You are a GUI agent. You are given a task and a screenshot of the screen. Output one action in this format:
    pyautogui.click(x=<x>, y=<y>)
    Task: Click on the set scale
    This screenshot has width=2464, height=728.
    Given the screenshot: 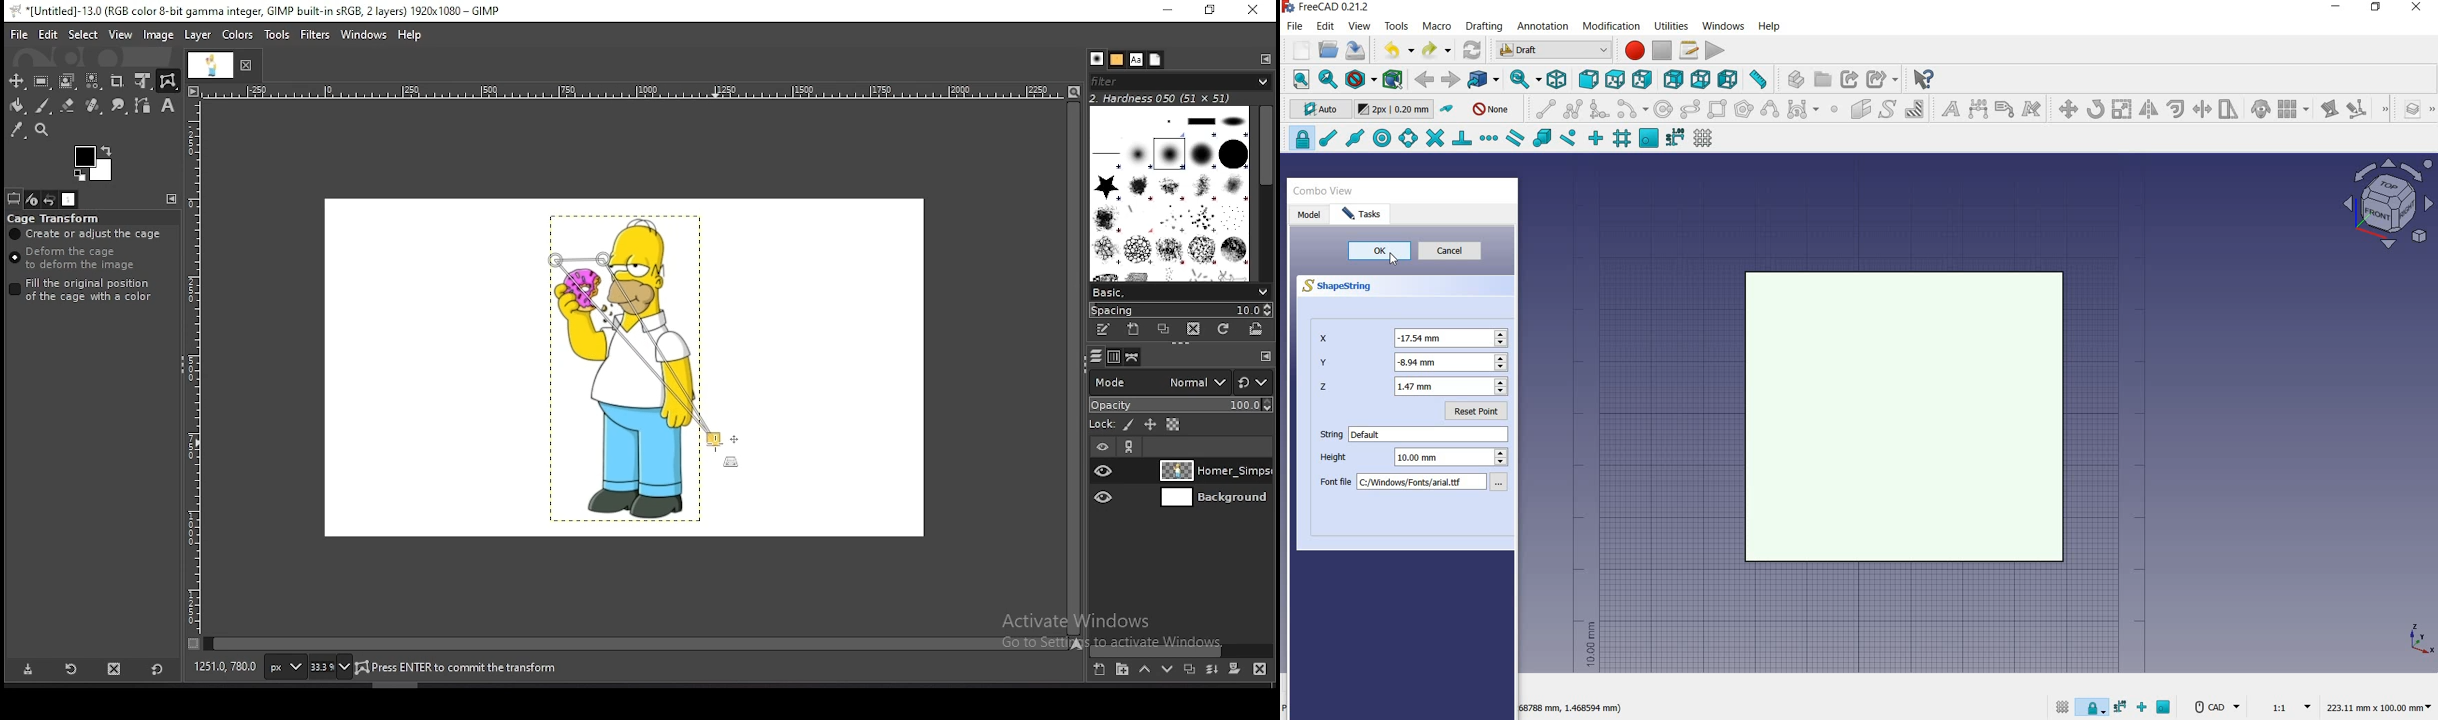 What is the action you would take?
    pyautogui.click(x=2287, y=706)
    